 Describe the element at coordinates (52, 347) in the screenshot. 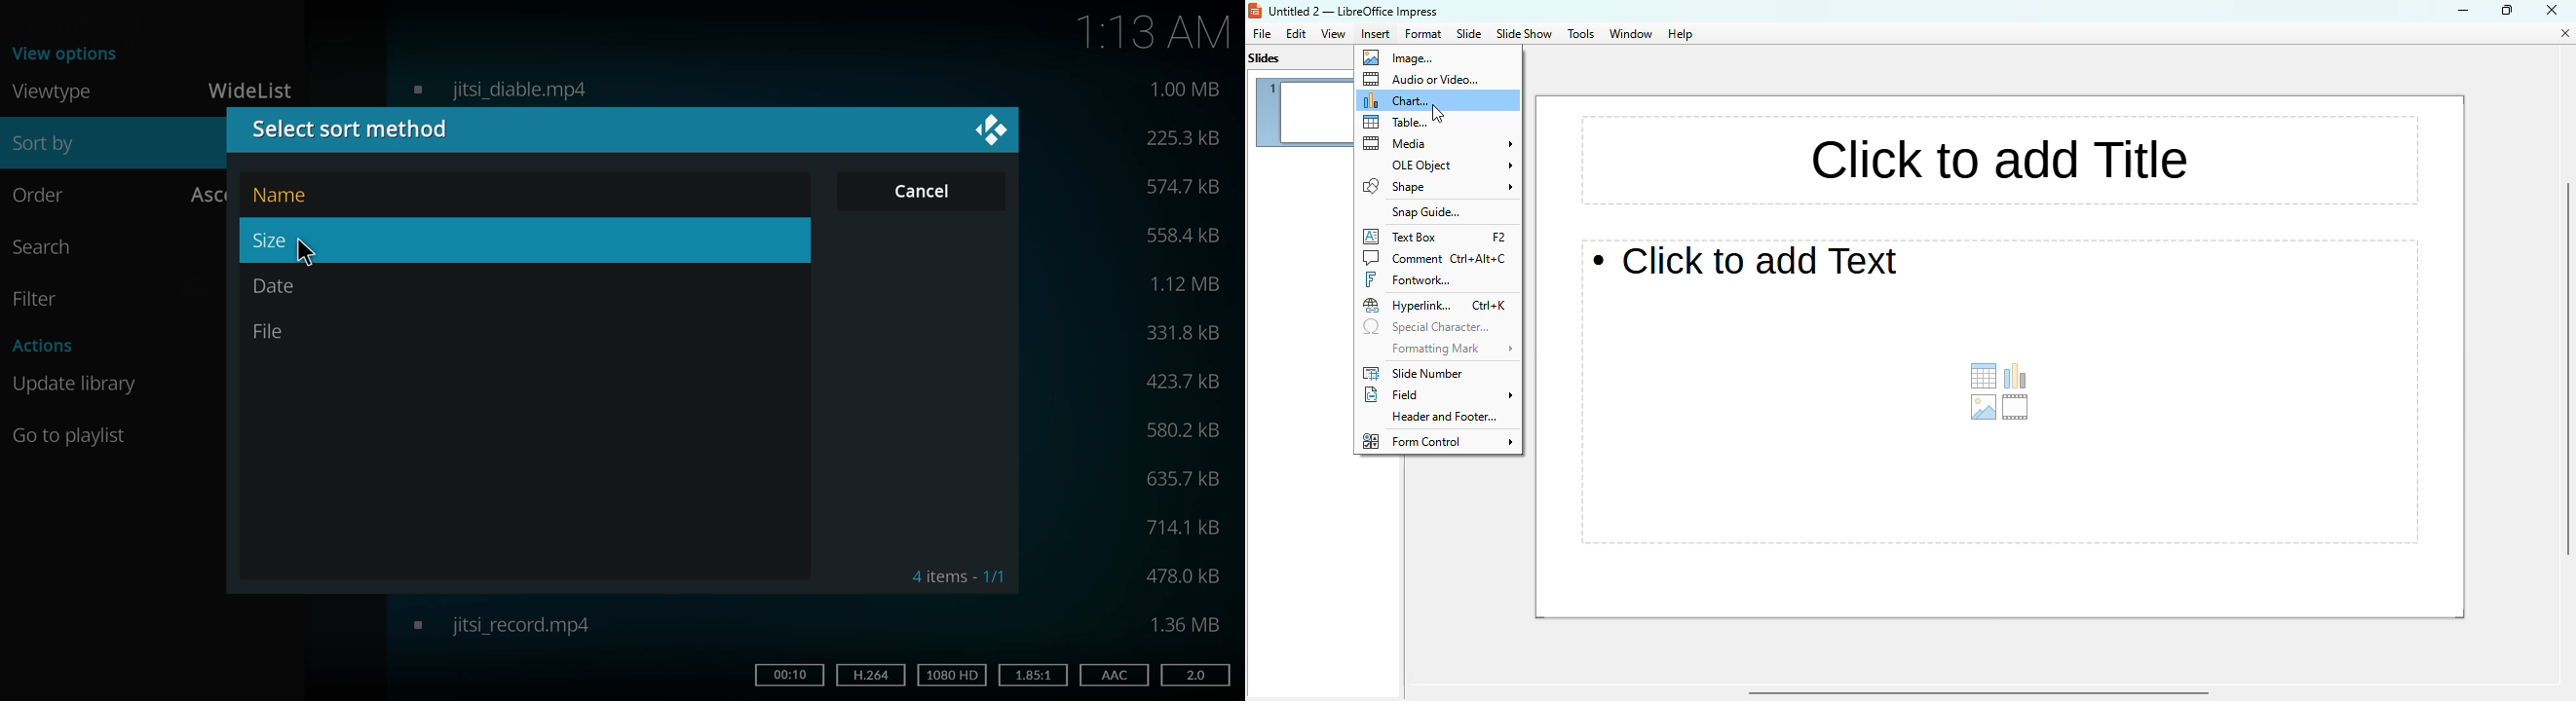

I see `actions` at that location.